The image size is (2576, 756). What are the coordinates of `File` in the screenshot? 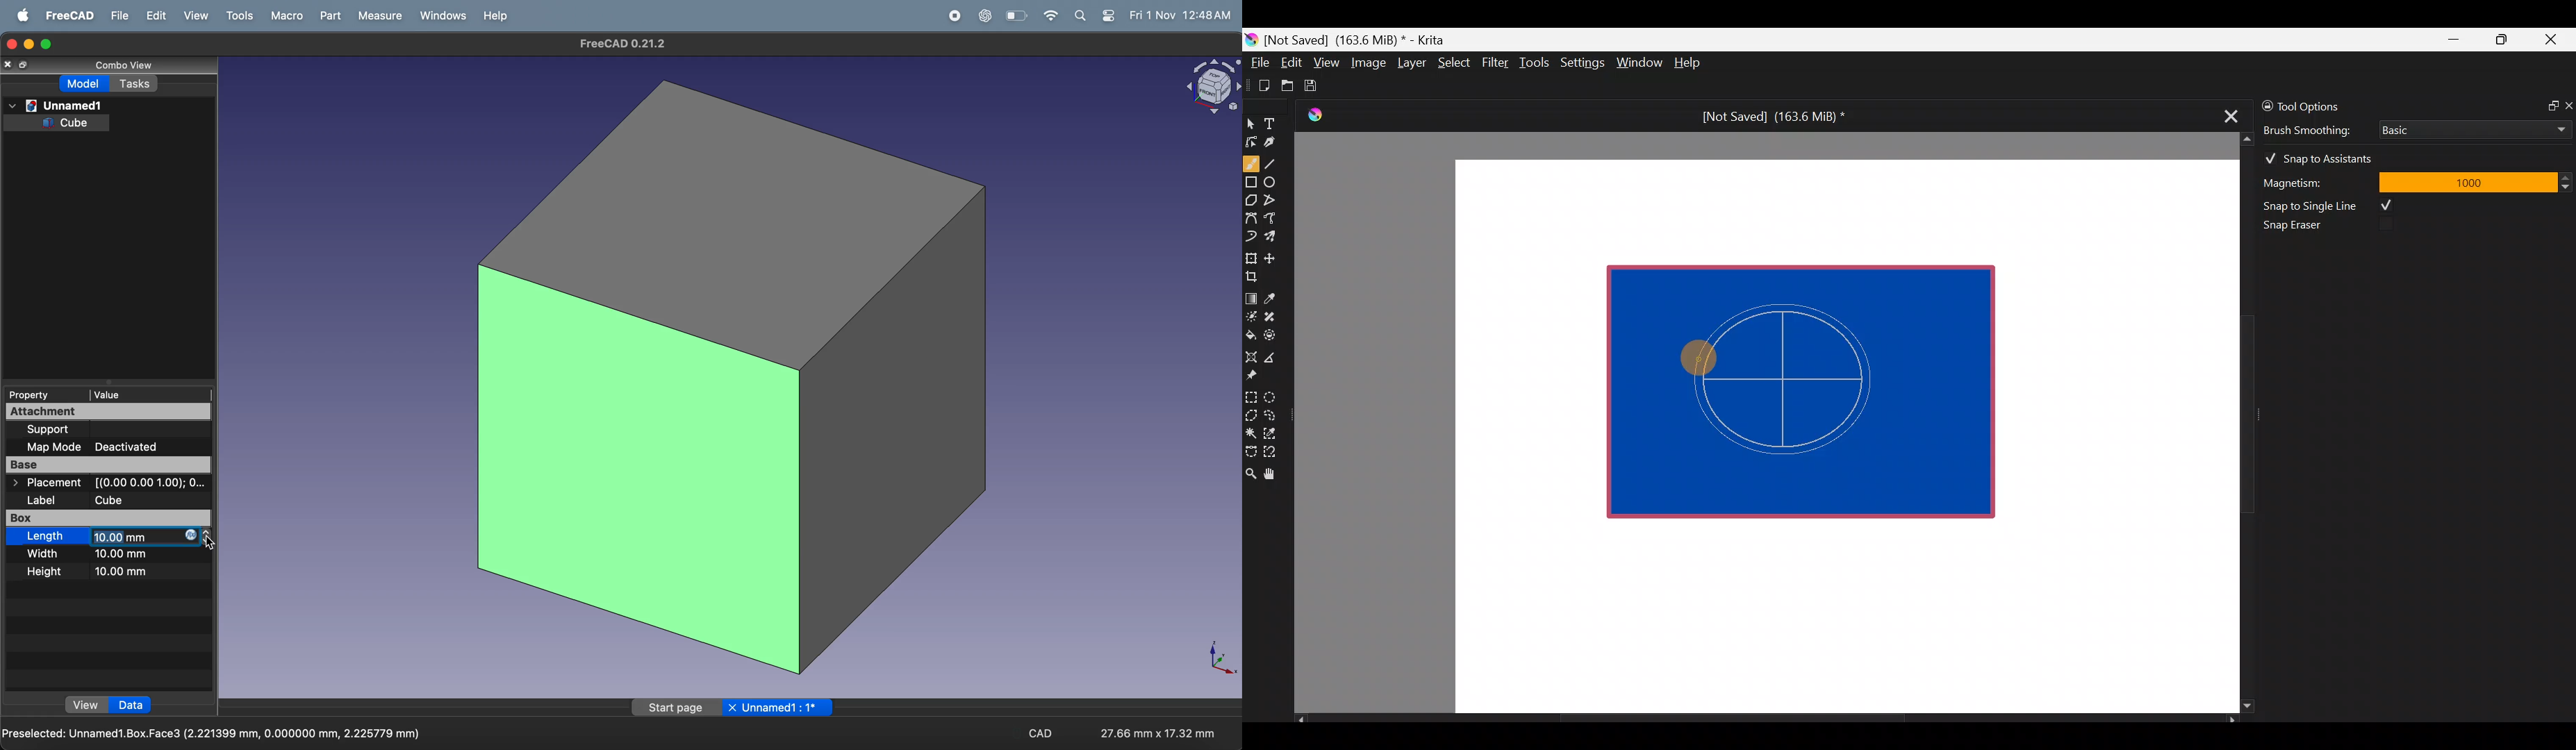 It's located at (1256, 65).